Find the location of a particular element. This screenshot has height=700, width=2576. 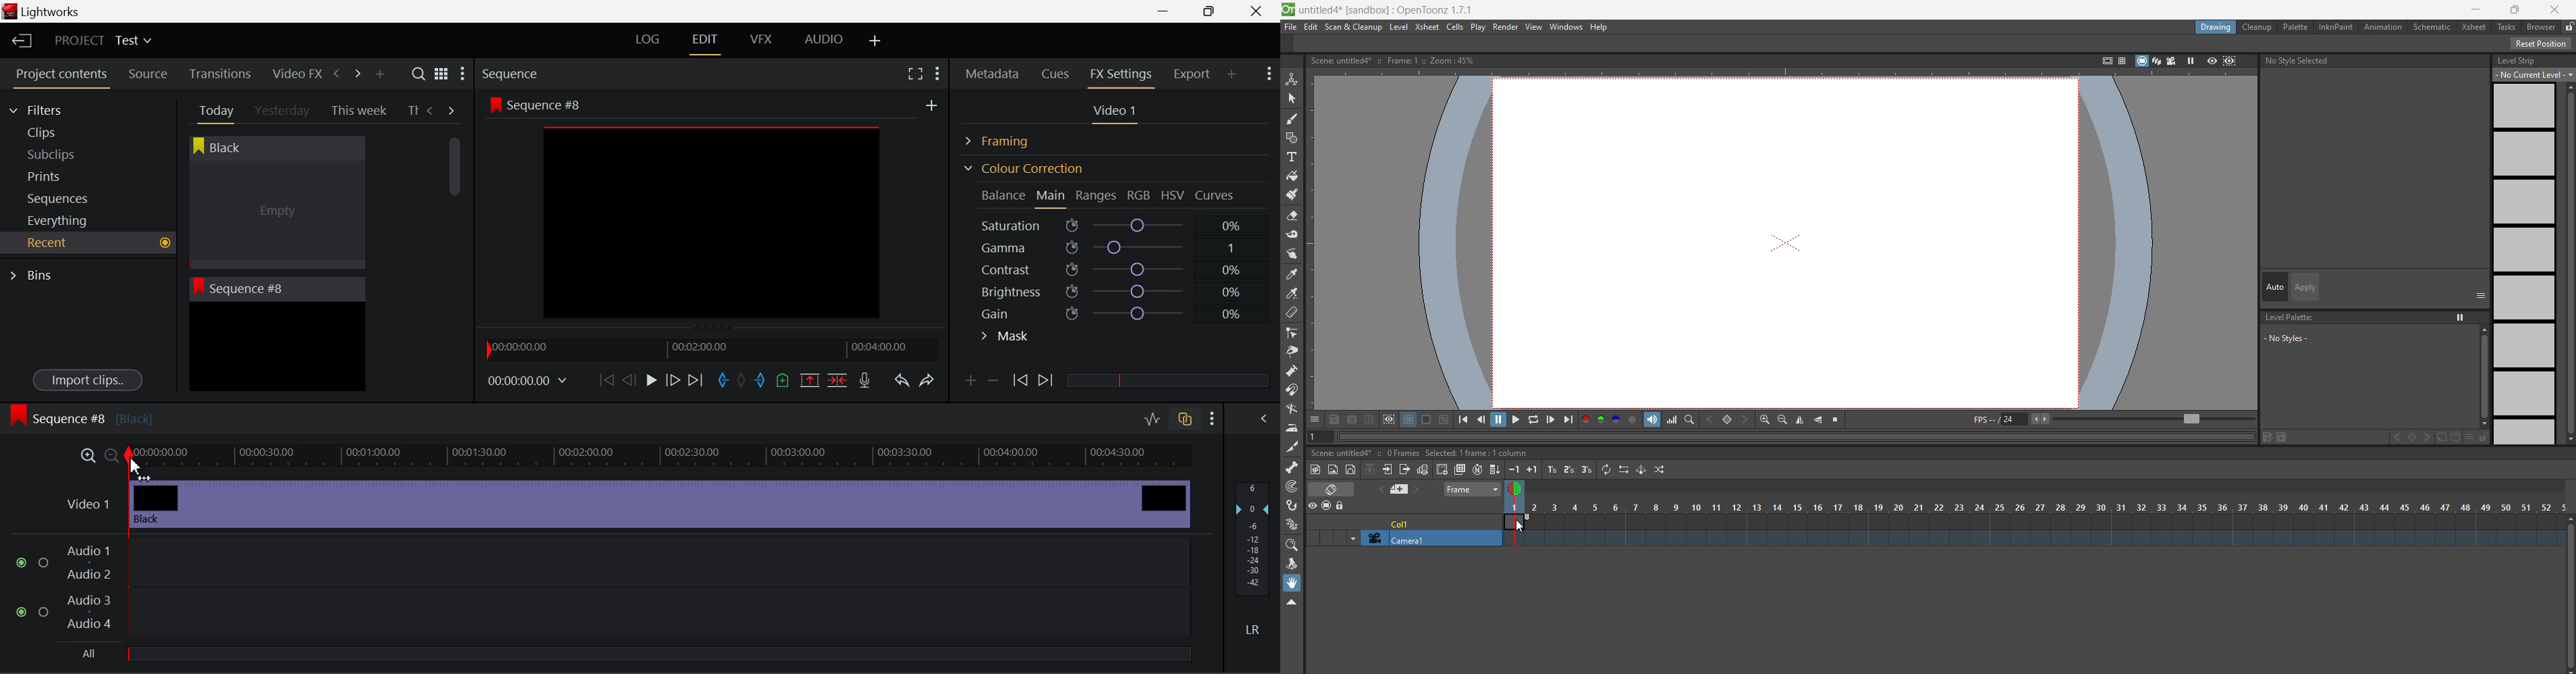

Framing Section is located at coordinates (1008, 139).